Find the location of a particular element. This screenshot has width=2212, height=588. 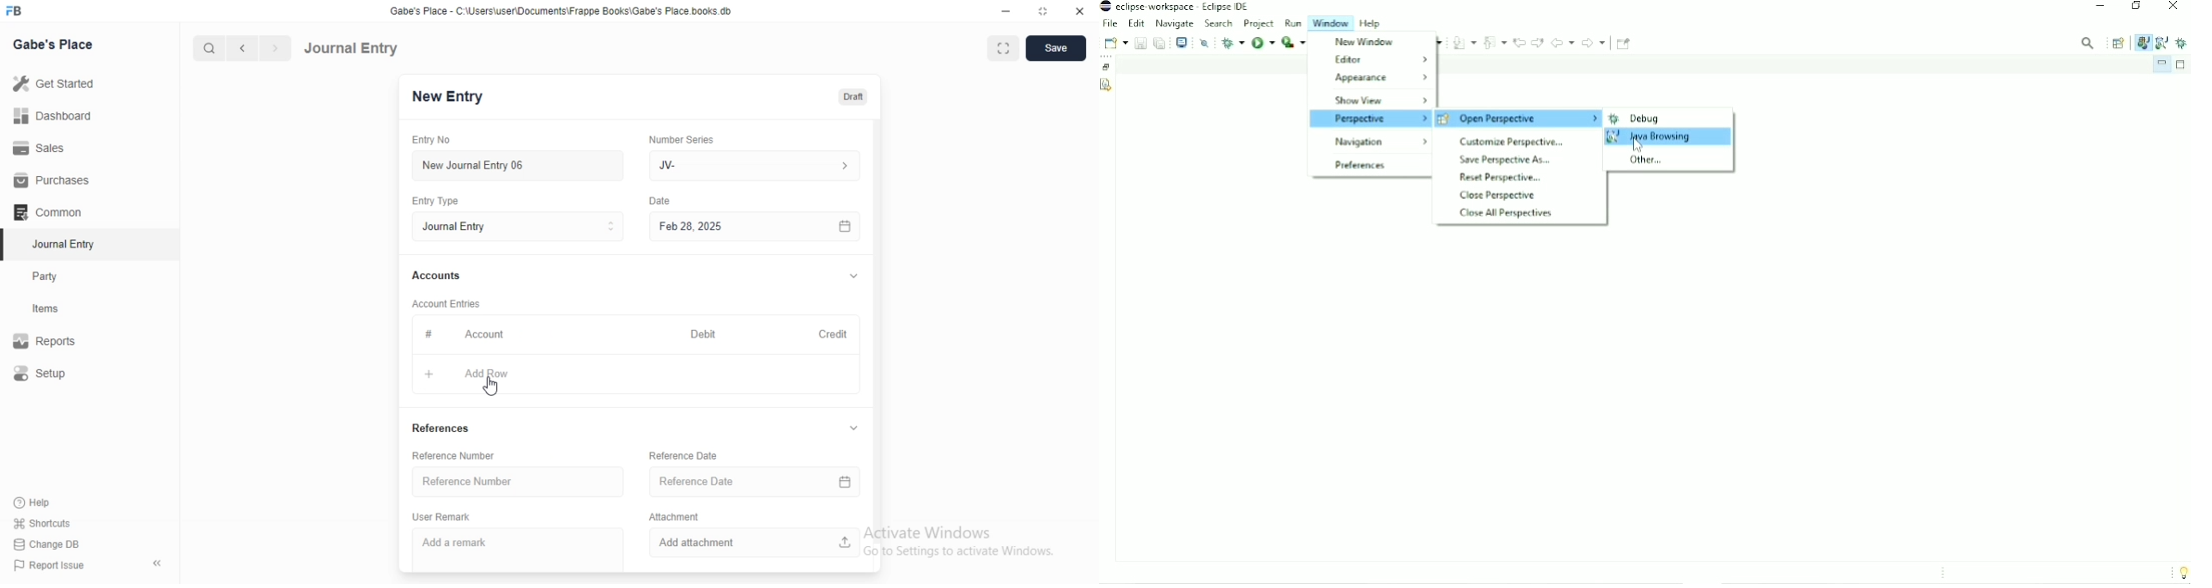

New Journal Entry 06 is located at coordinates (513, 164).